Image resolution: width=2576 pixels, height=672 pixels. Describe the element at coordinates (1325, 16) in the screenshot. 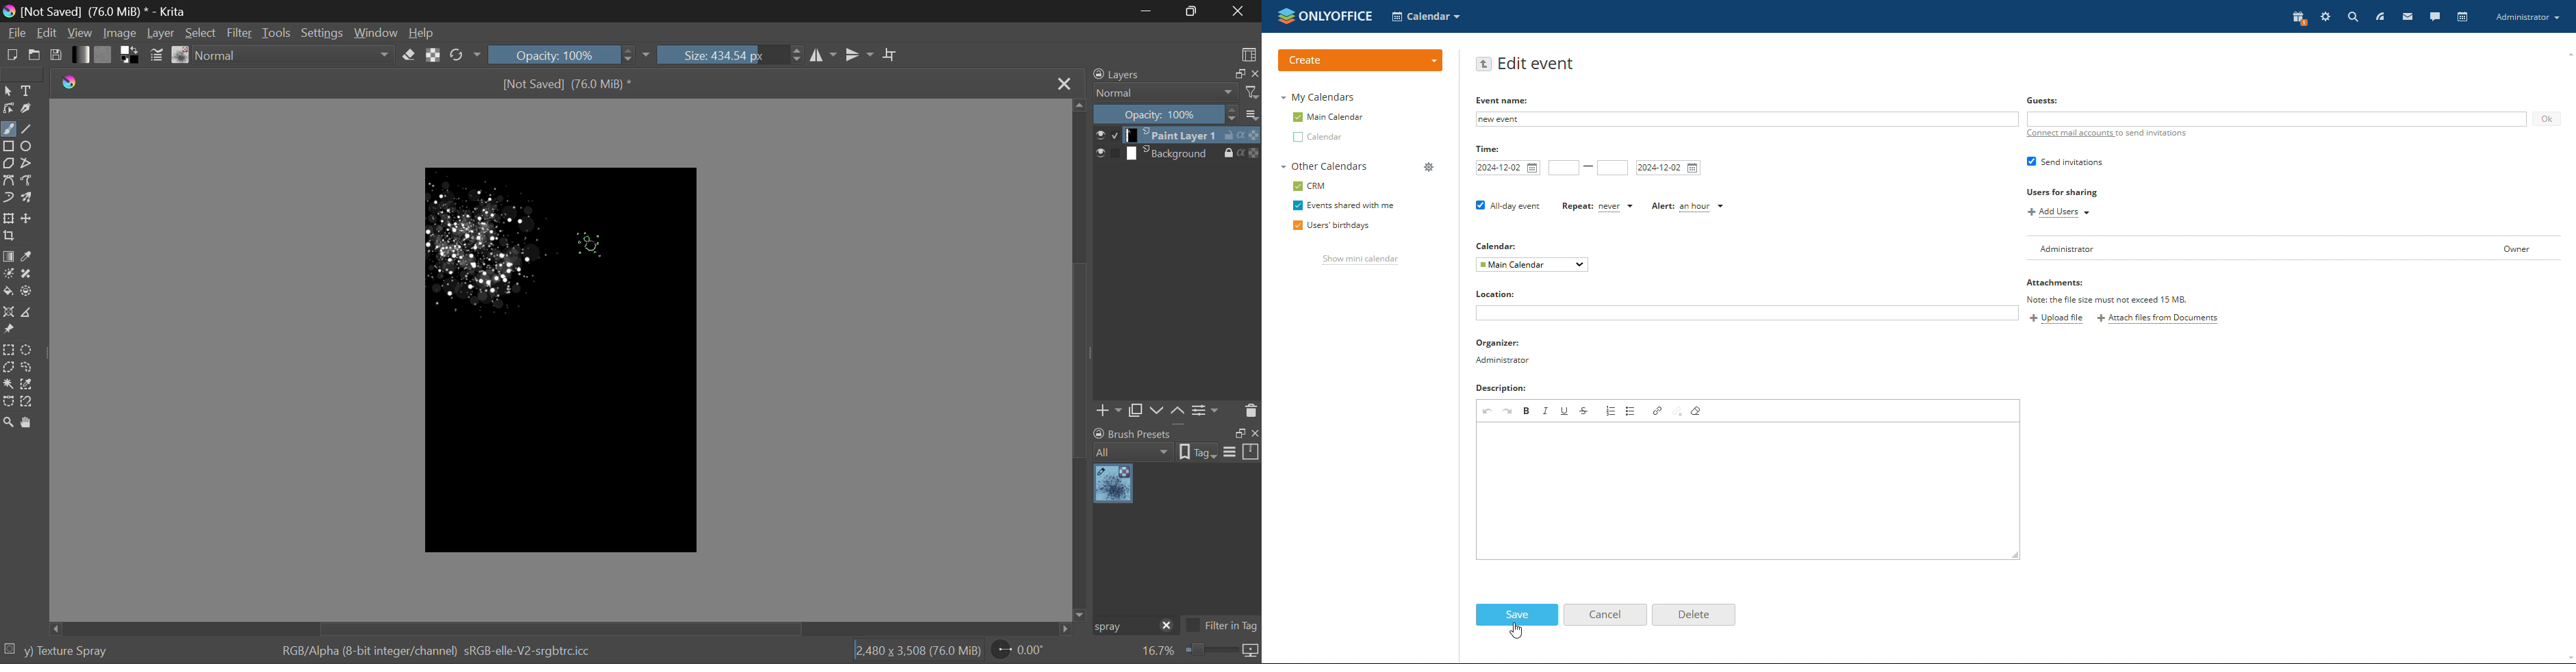

I see `logo` at that location.